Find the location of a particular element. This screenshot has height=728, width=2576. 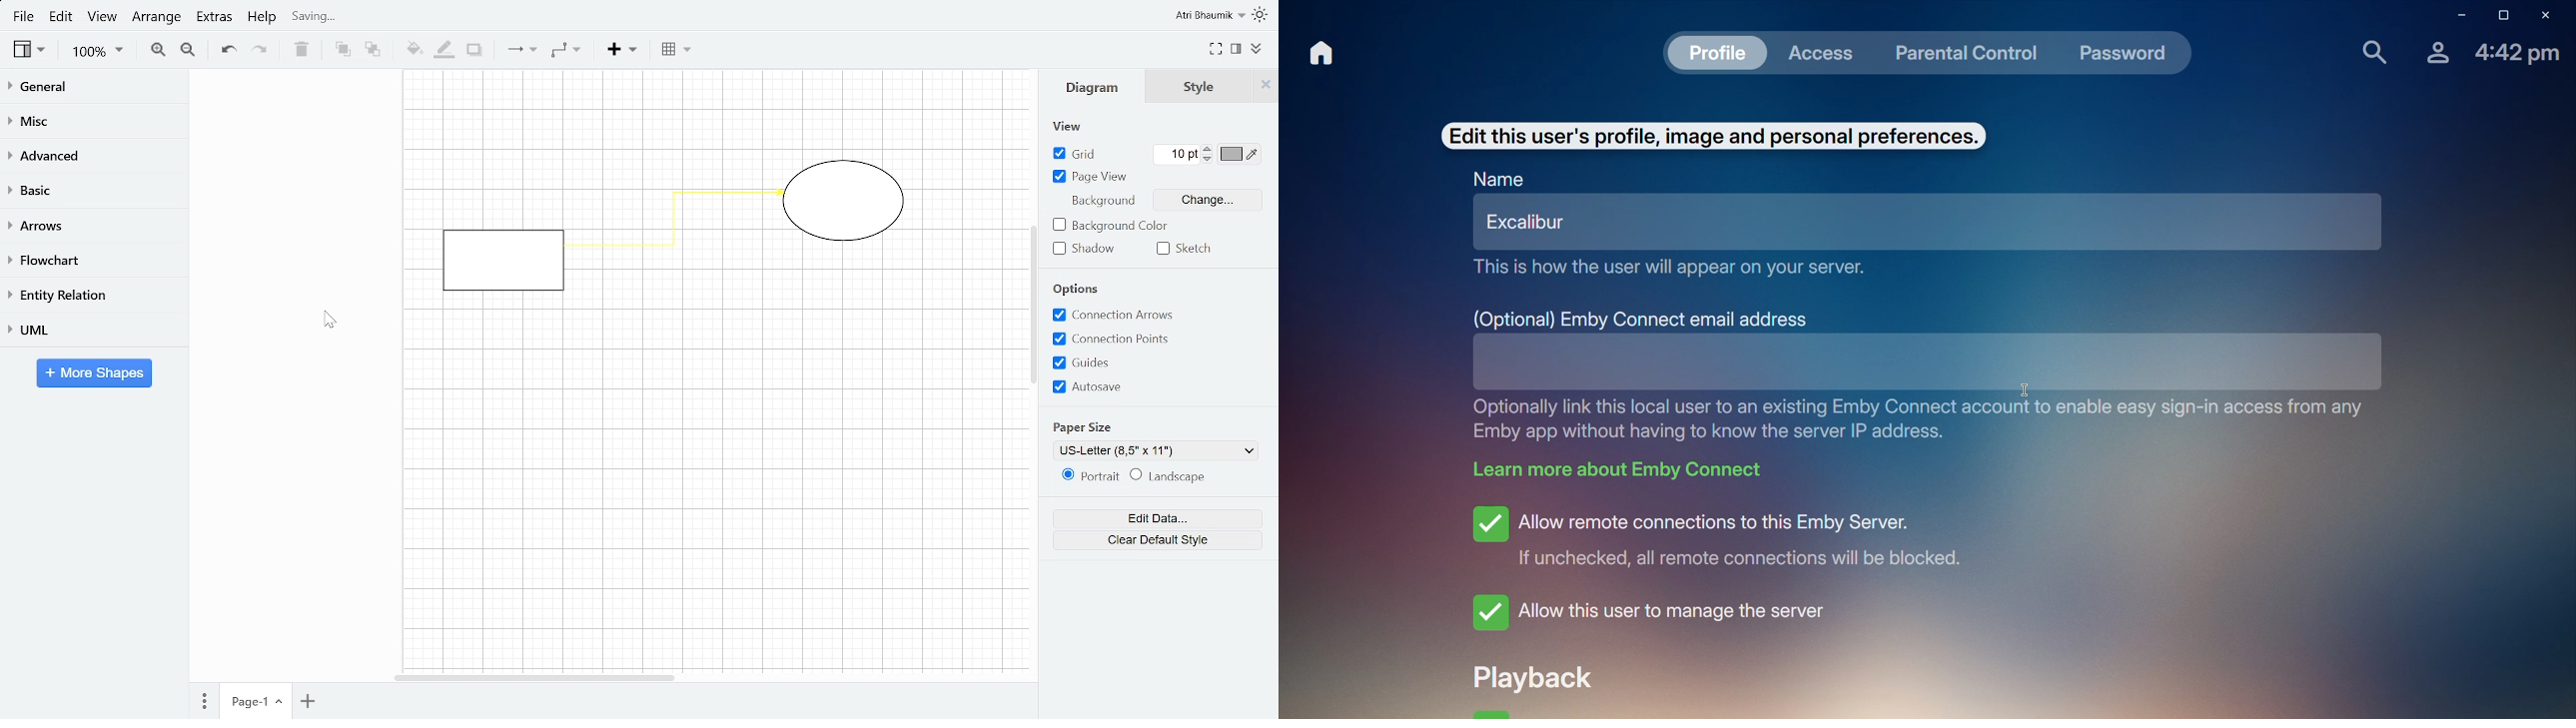

Grid is located at coordinates (1073, 153).